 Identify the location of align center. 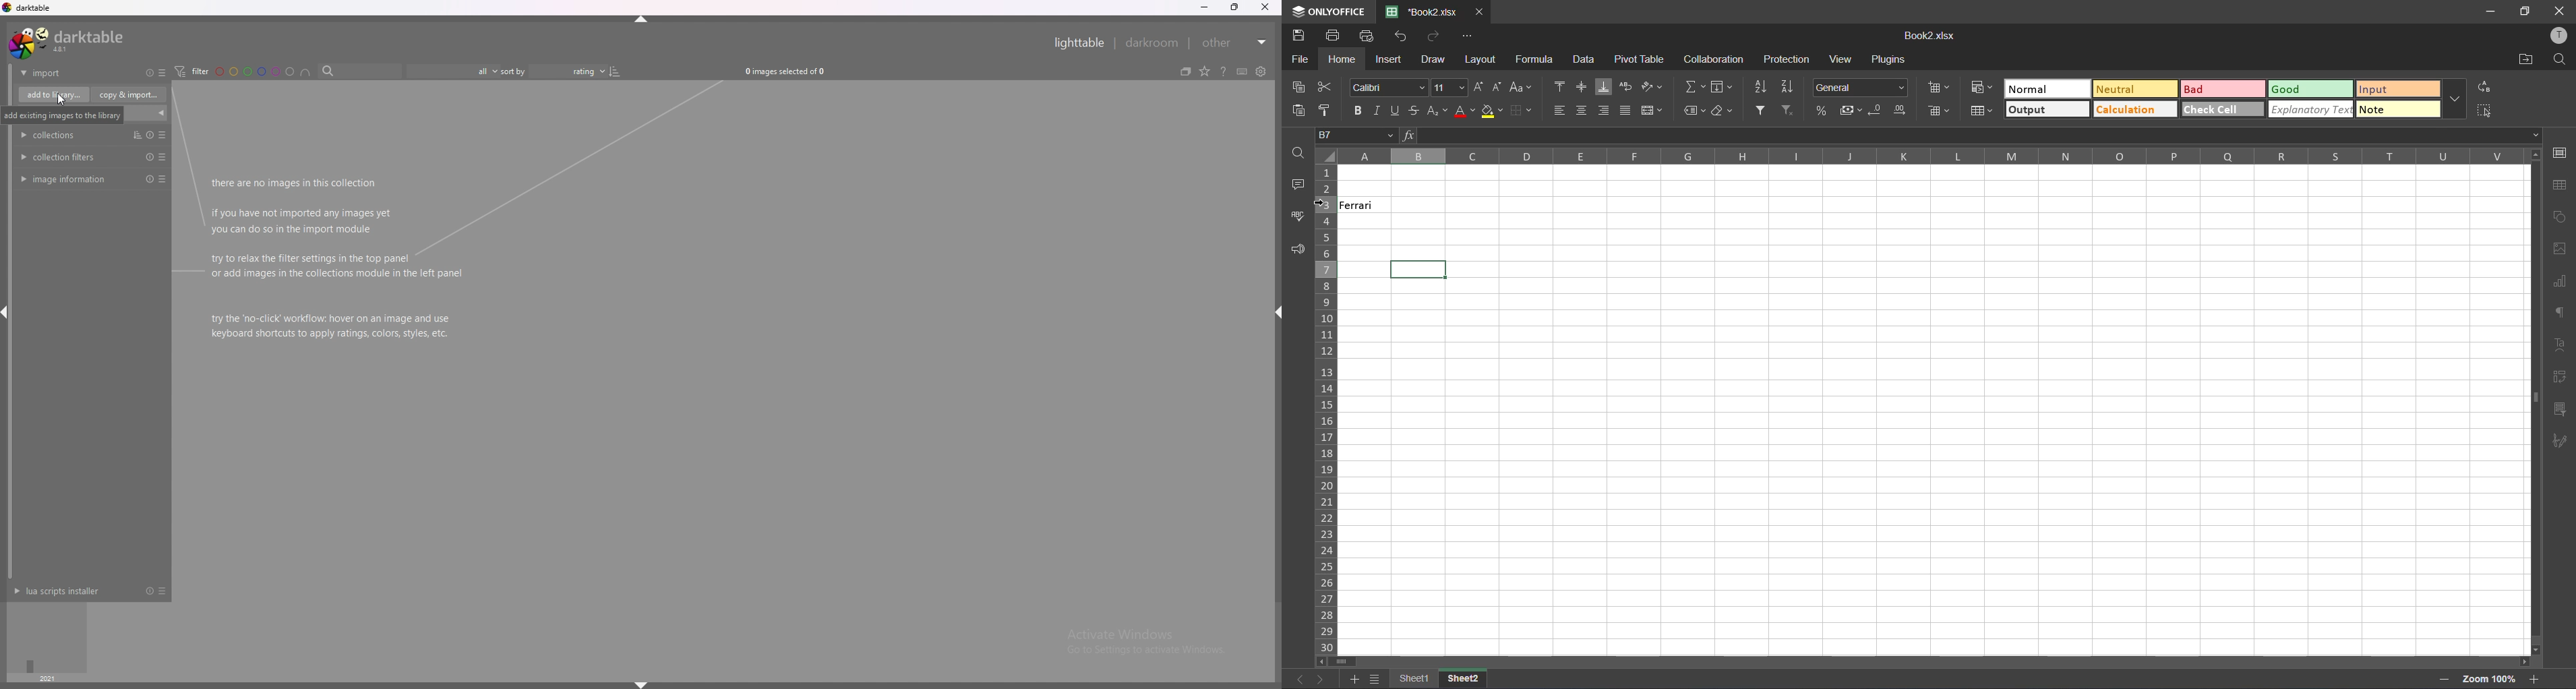
(1580, 109).